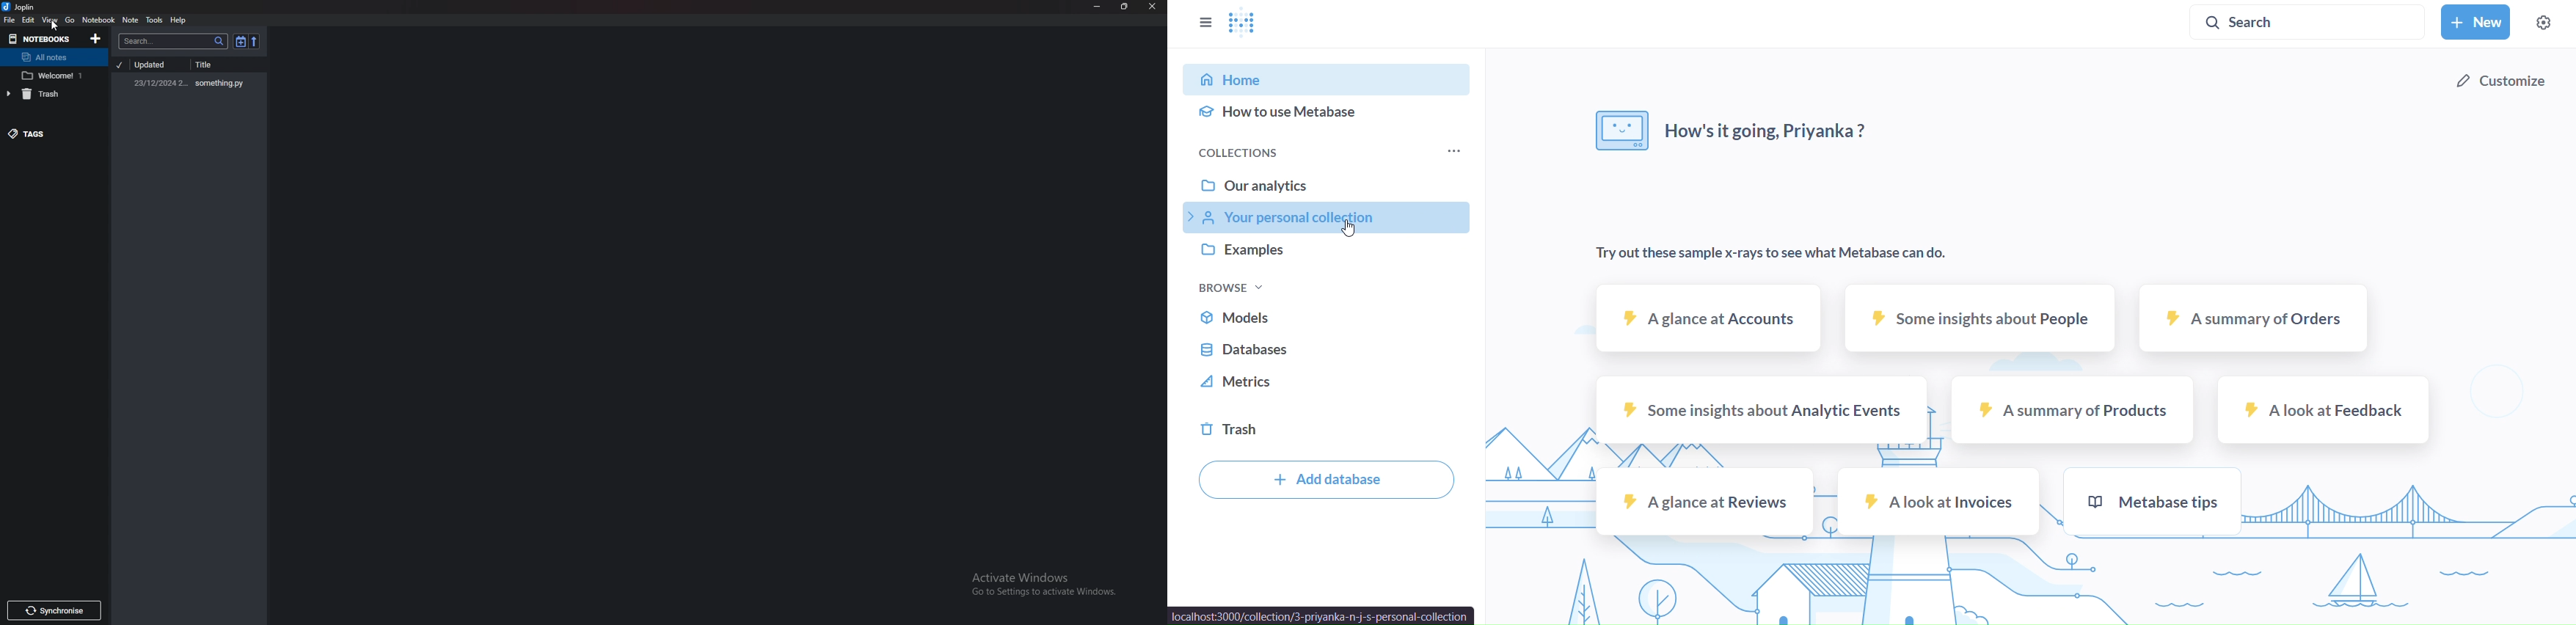 This screenshot has height=644, width=2576. I want to click on Updated, so click(154, 66).